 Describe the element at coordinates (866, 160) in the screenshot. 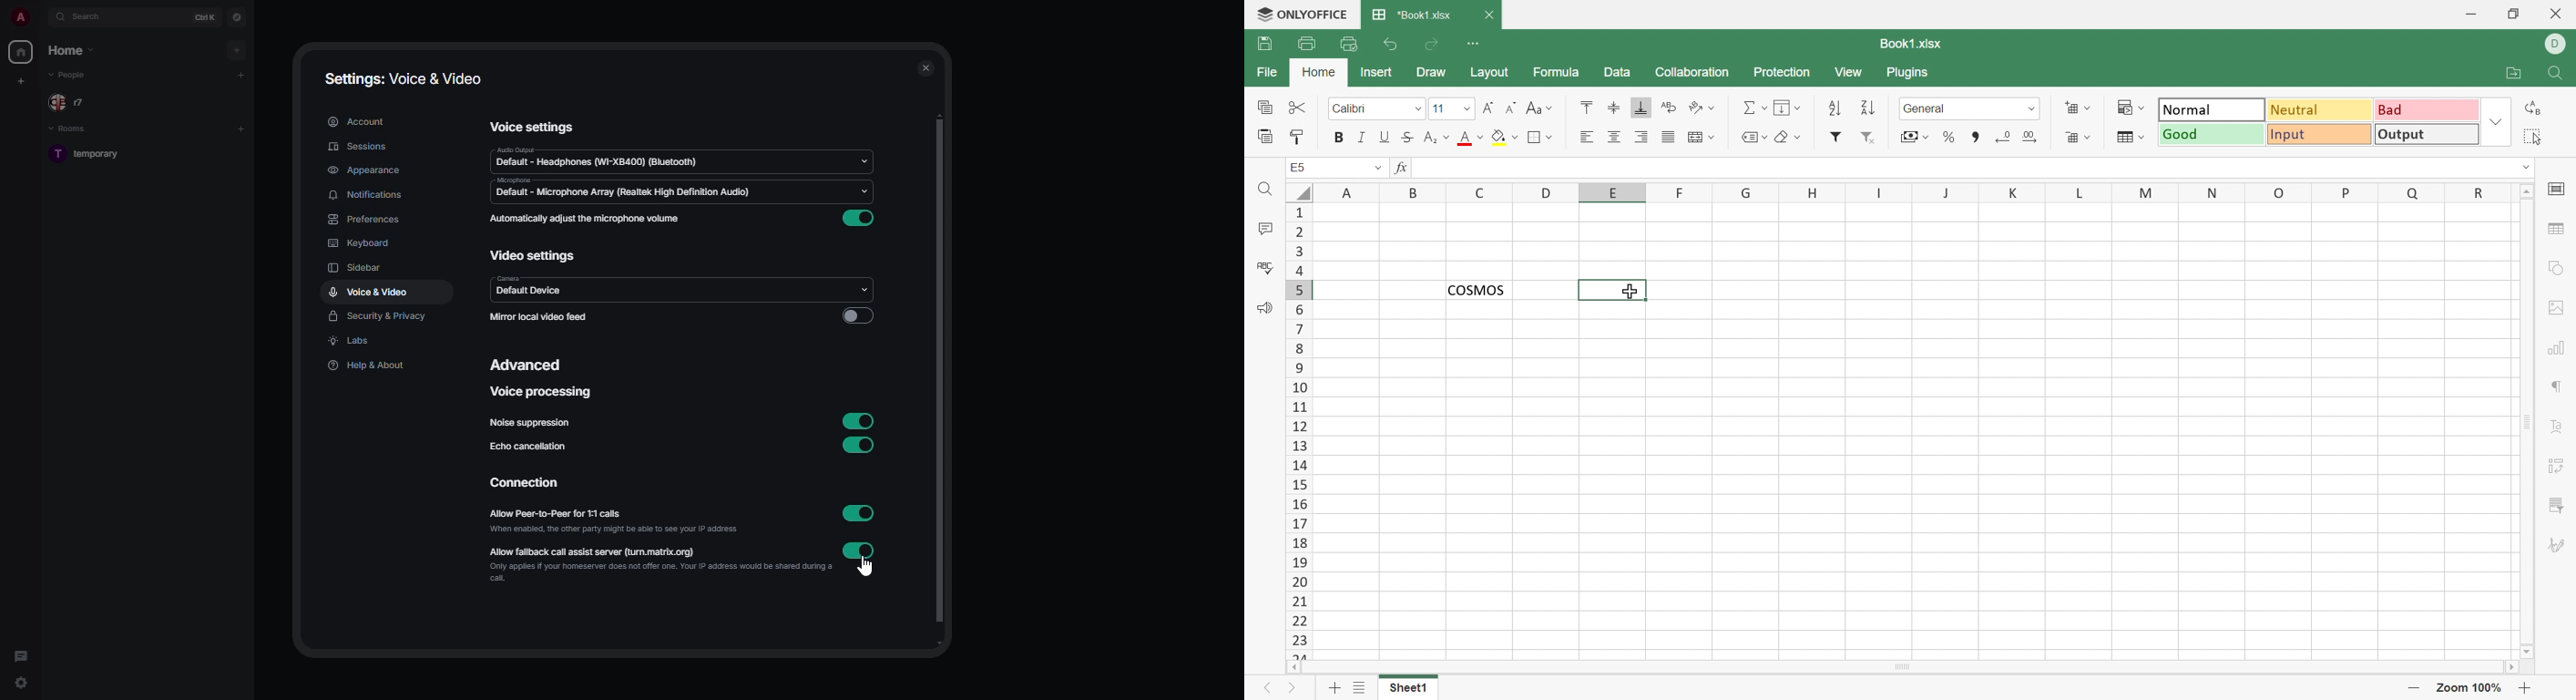

I see `drop down` at that location.